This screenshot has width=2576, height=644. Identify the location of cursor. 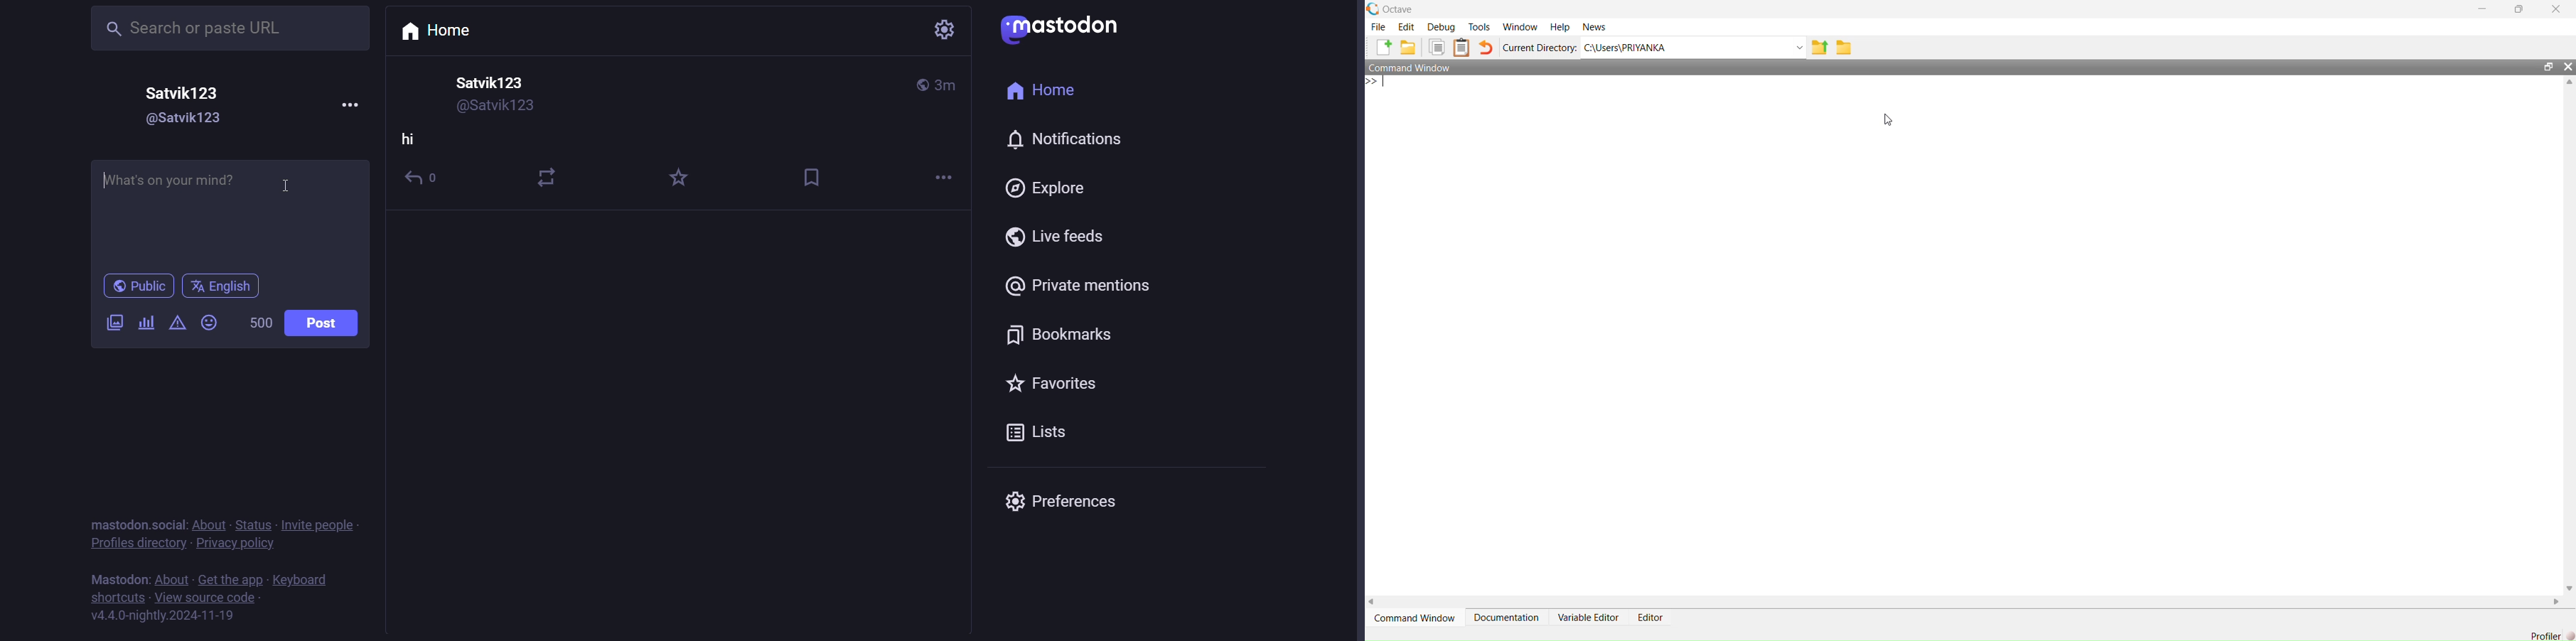
(285, 188).